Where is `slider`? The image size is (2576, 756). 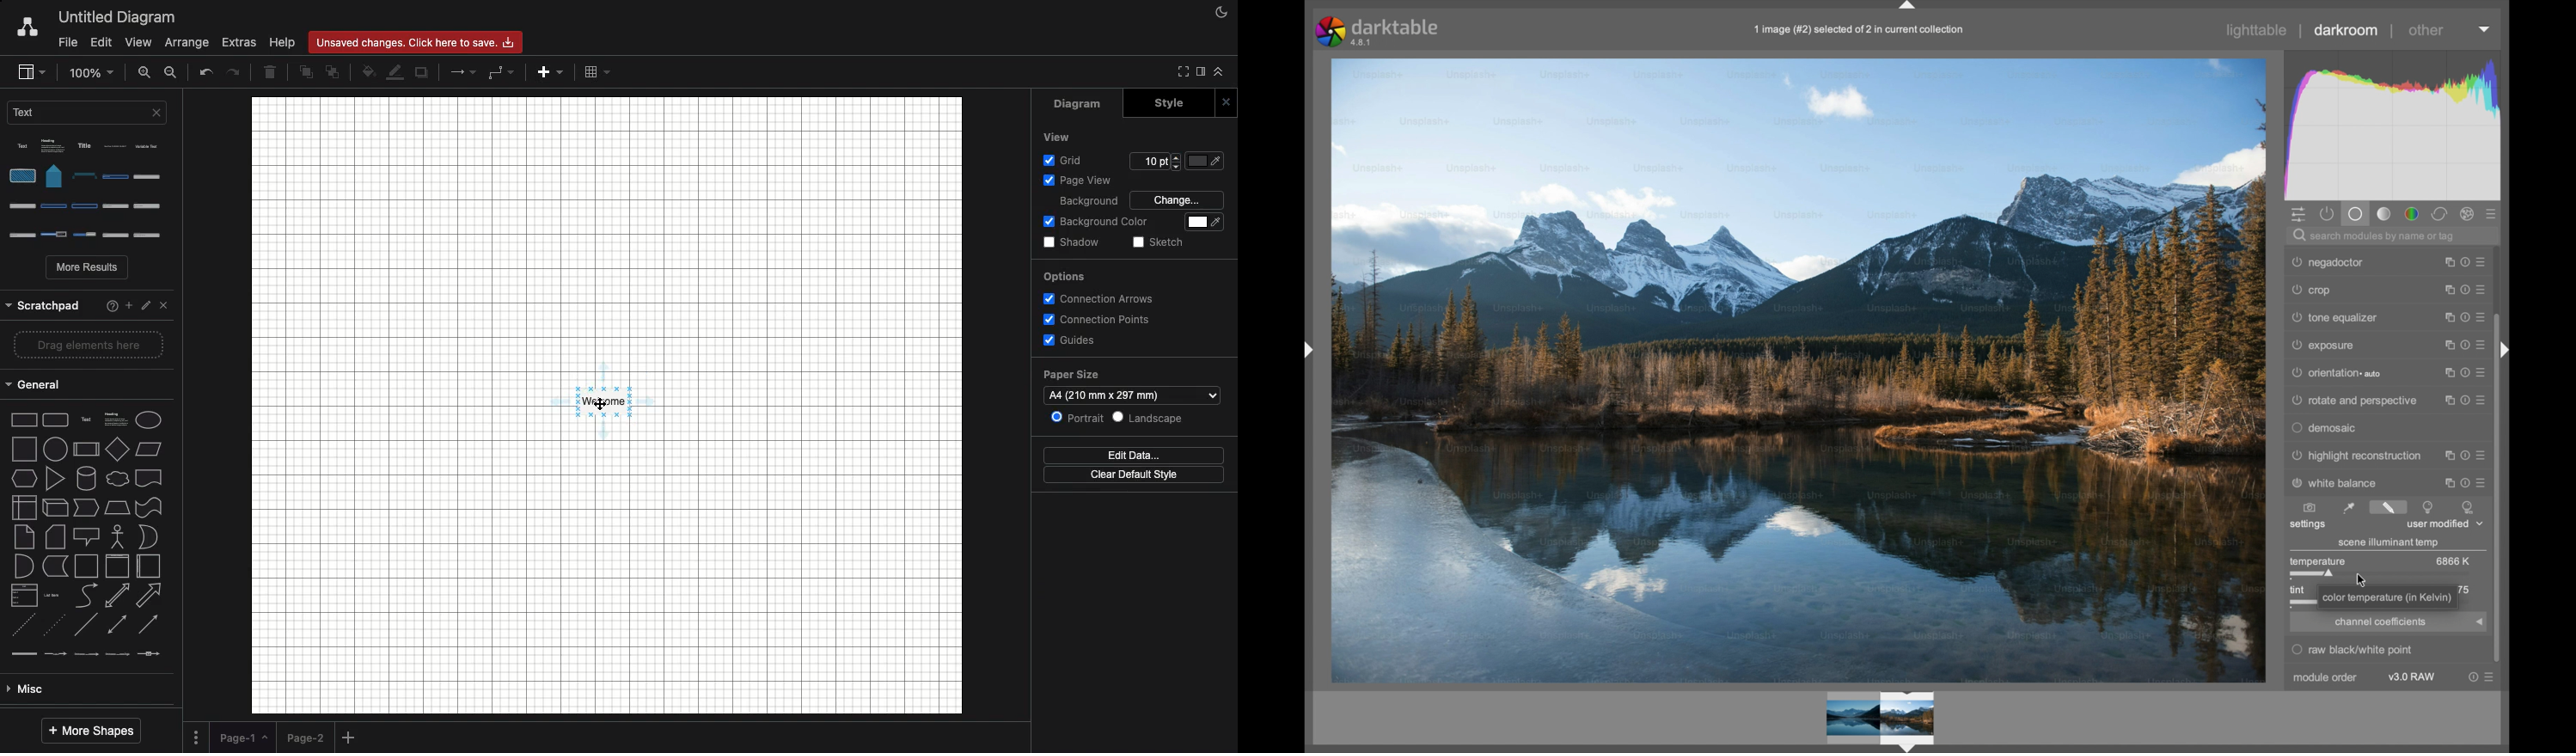
slider is located at coordinates (2312, 575).